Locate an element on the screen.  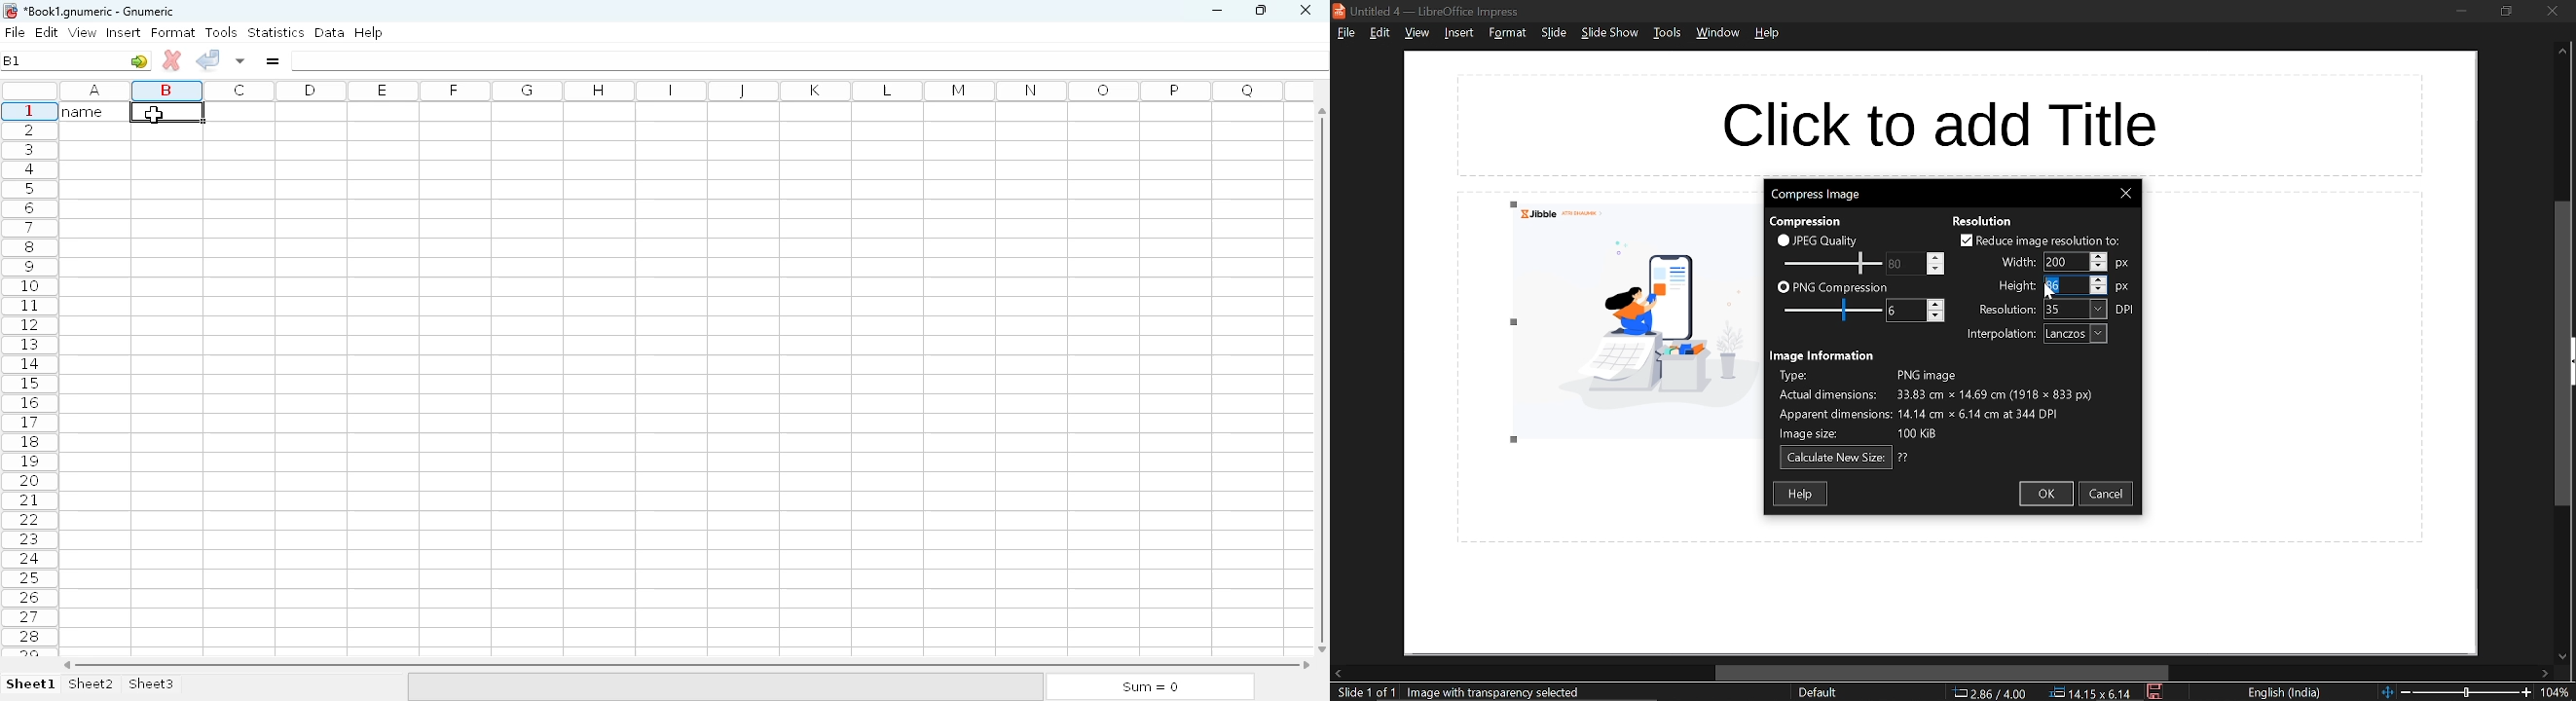
resolution is located at coordinates (2006, 309).